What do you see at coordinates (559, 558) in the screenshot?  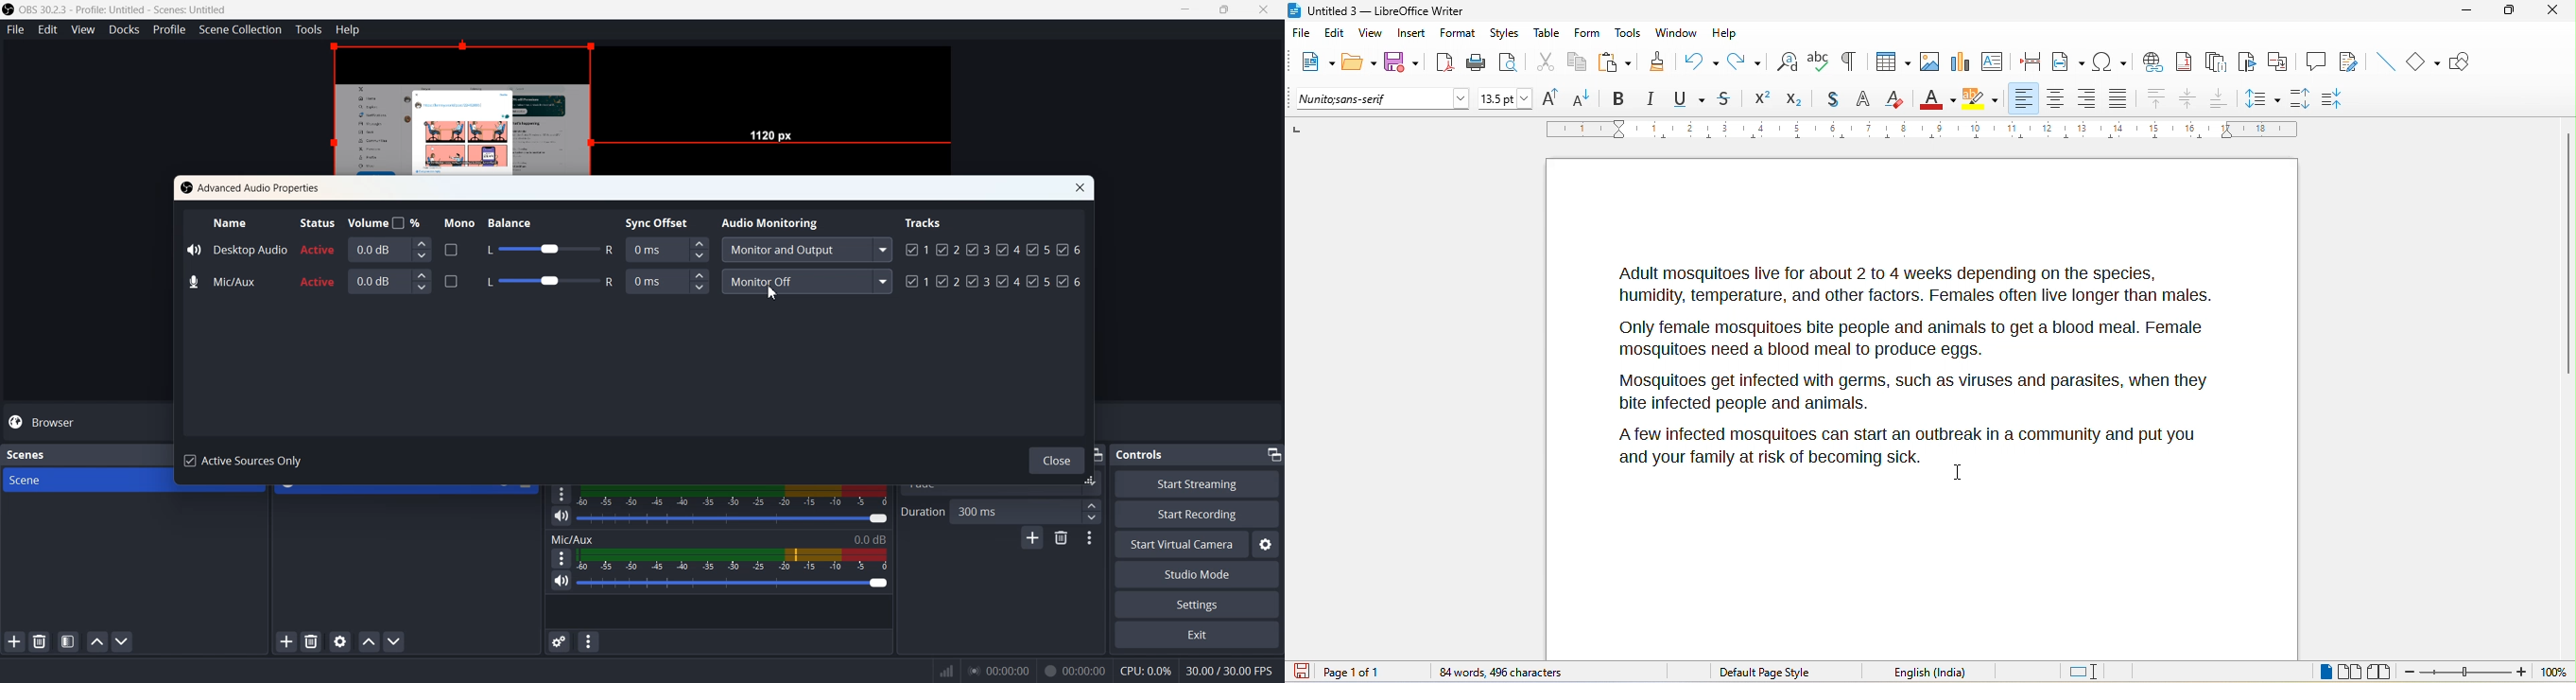 I see `More` at bounding box center [559, 558].